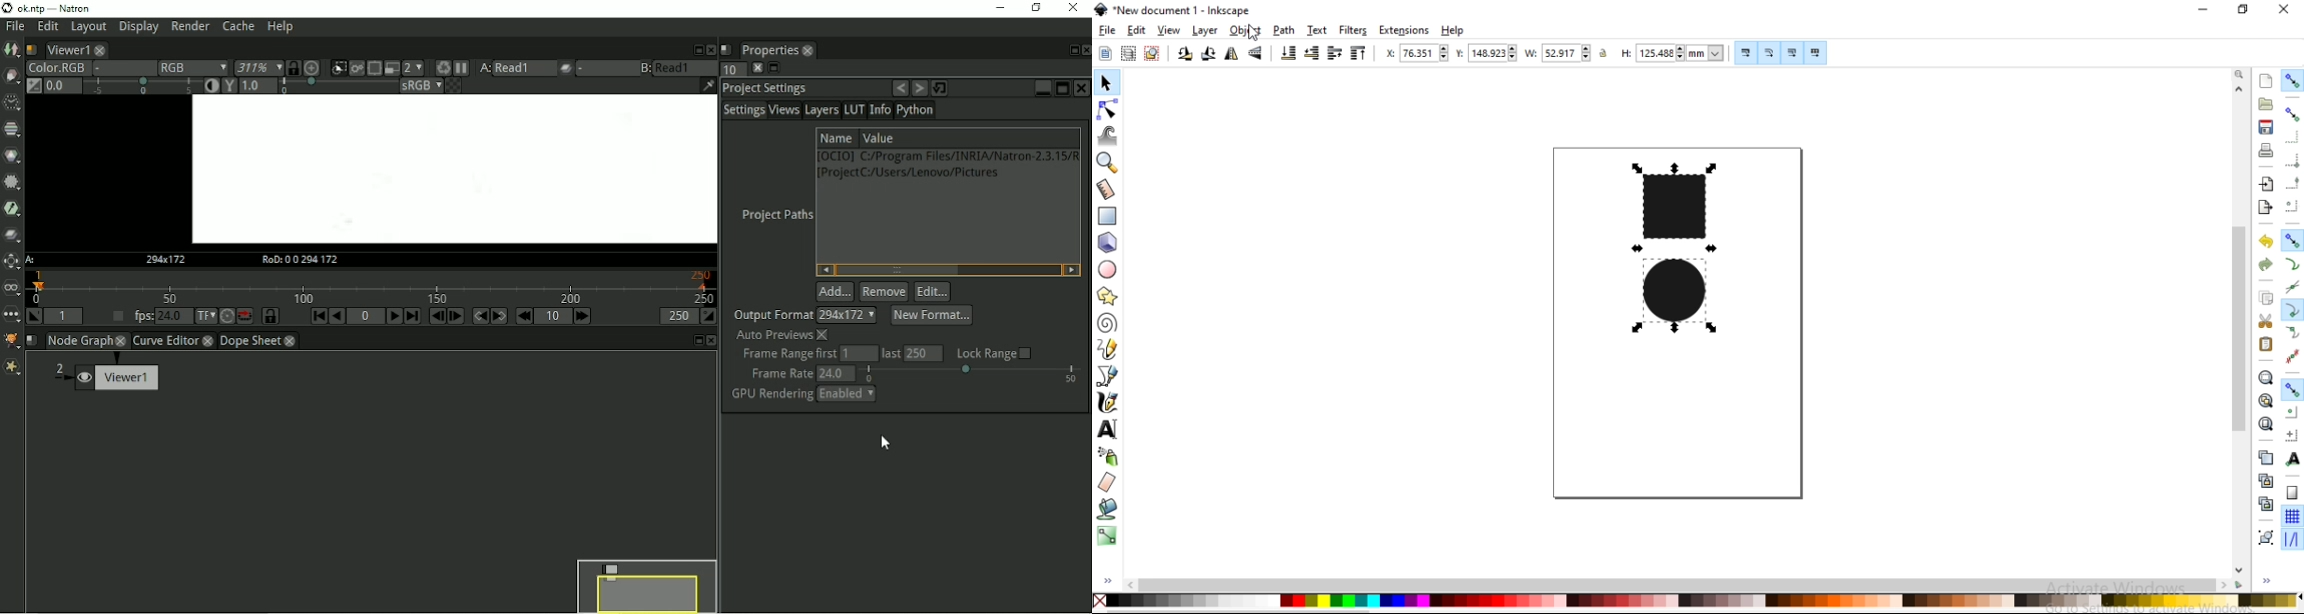  I want to click on minimize, so click(2202, 9).